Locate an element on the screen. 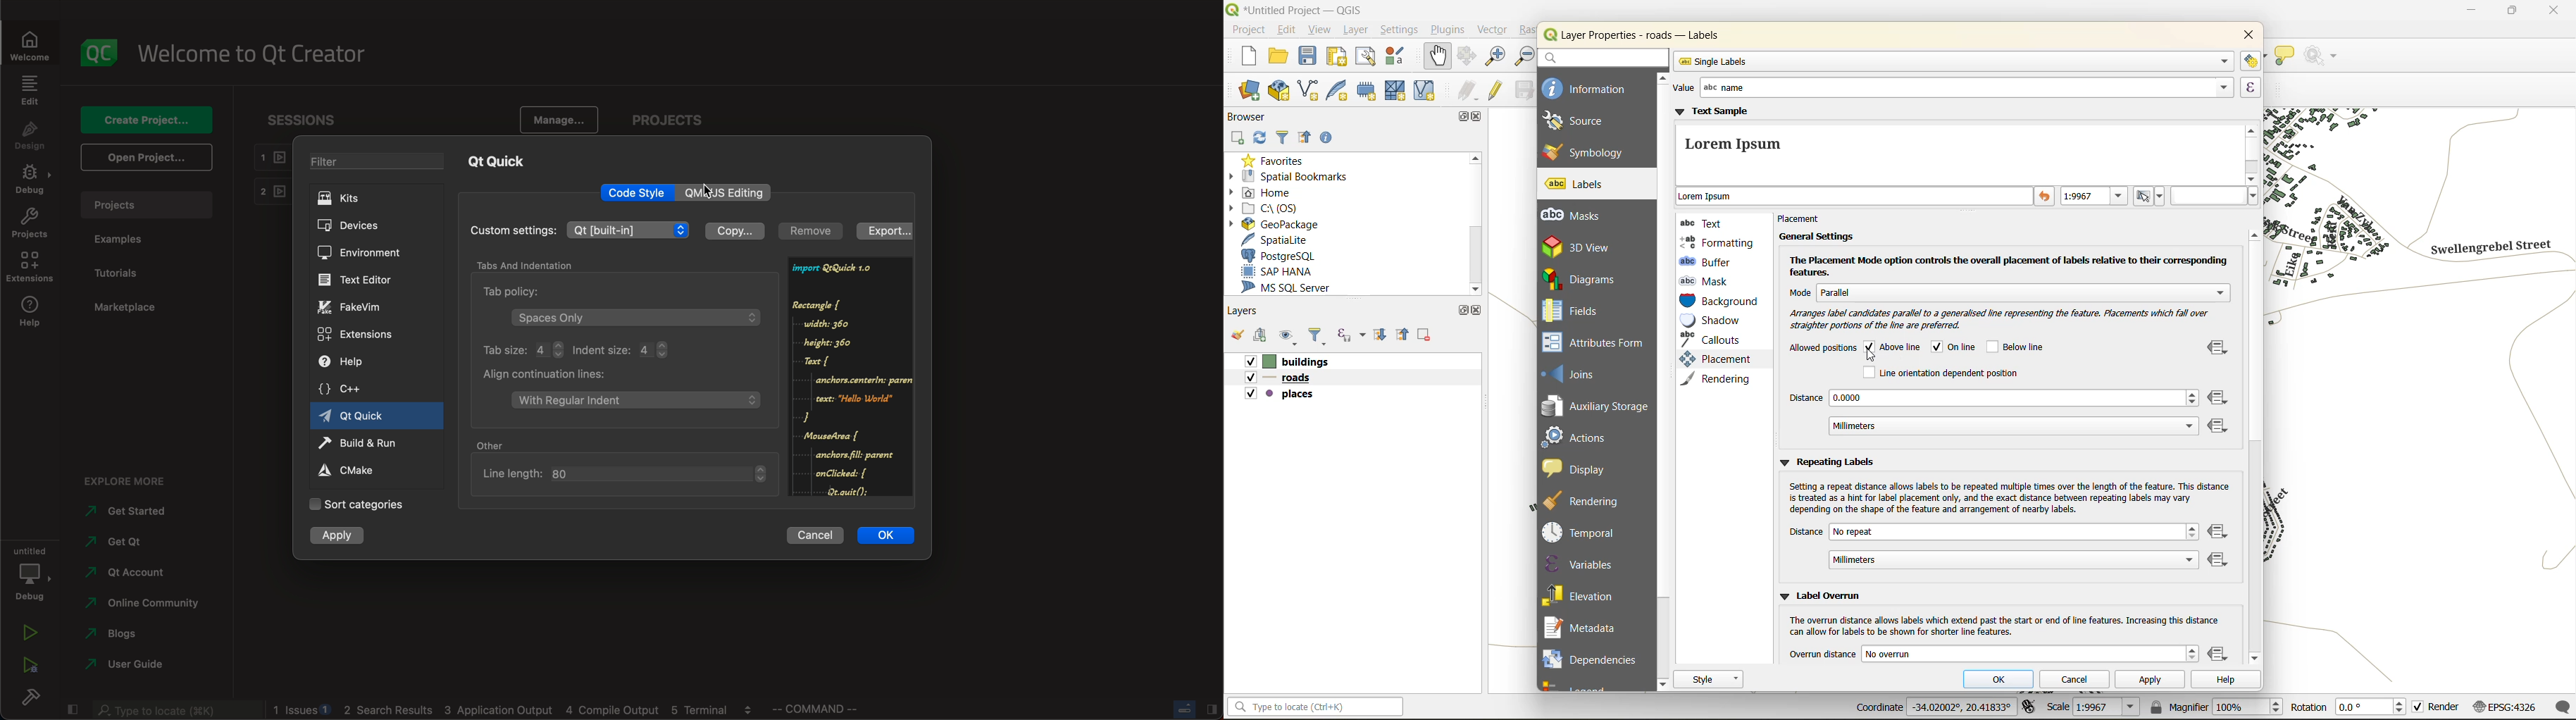 Image resolution: width=2576 pixels, height=728 pixels. browser is located at coordinates (1249, 119).